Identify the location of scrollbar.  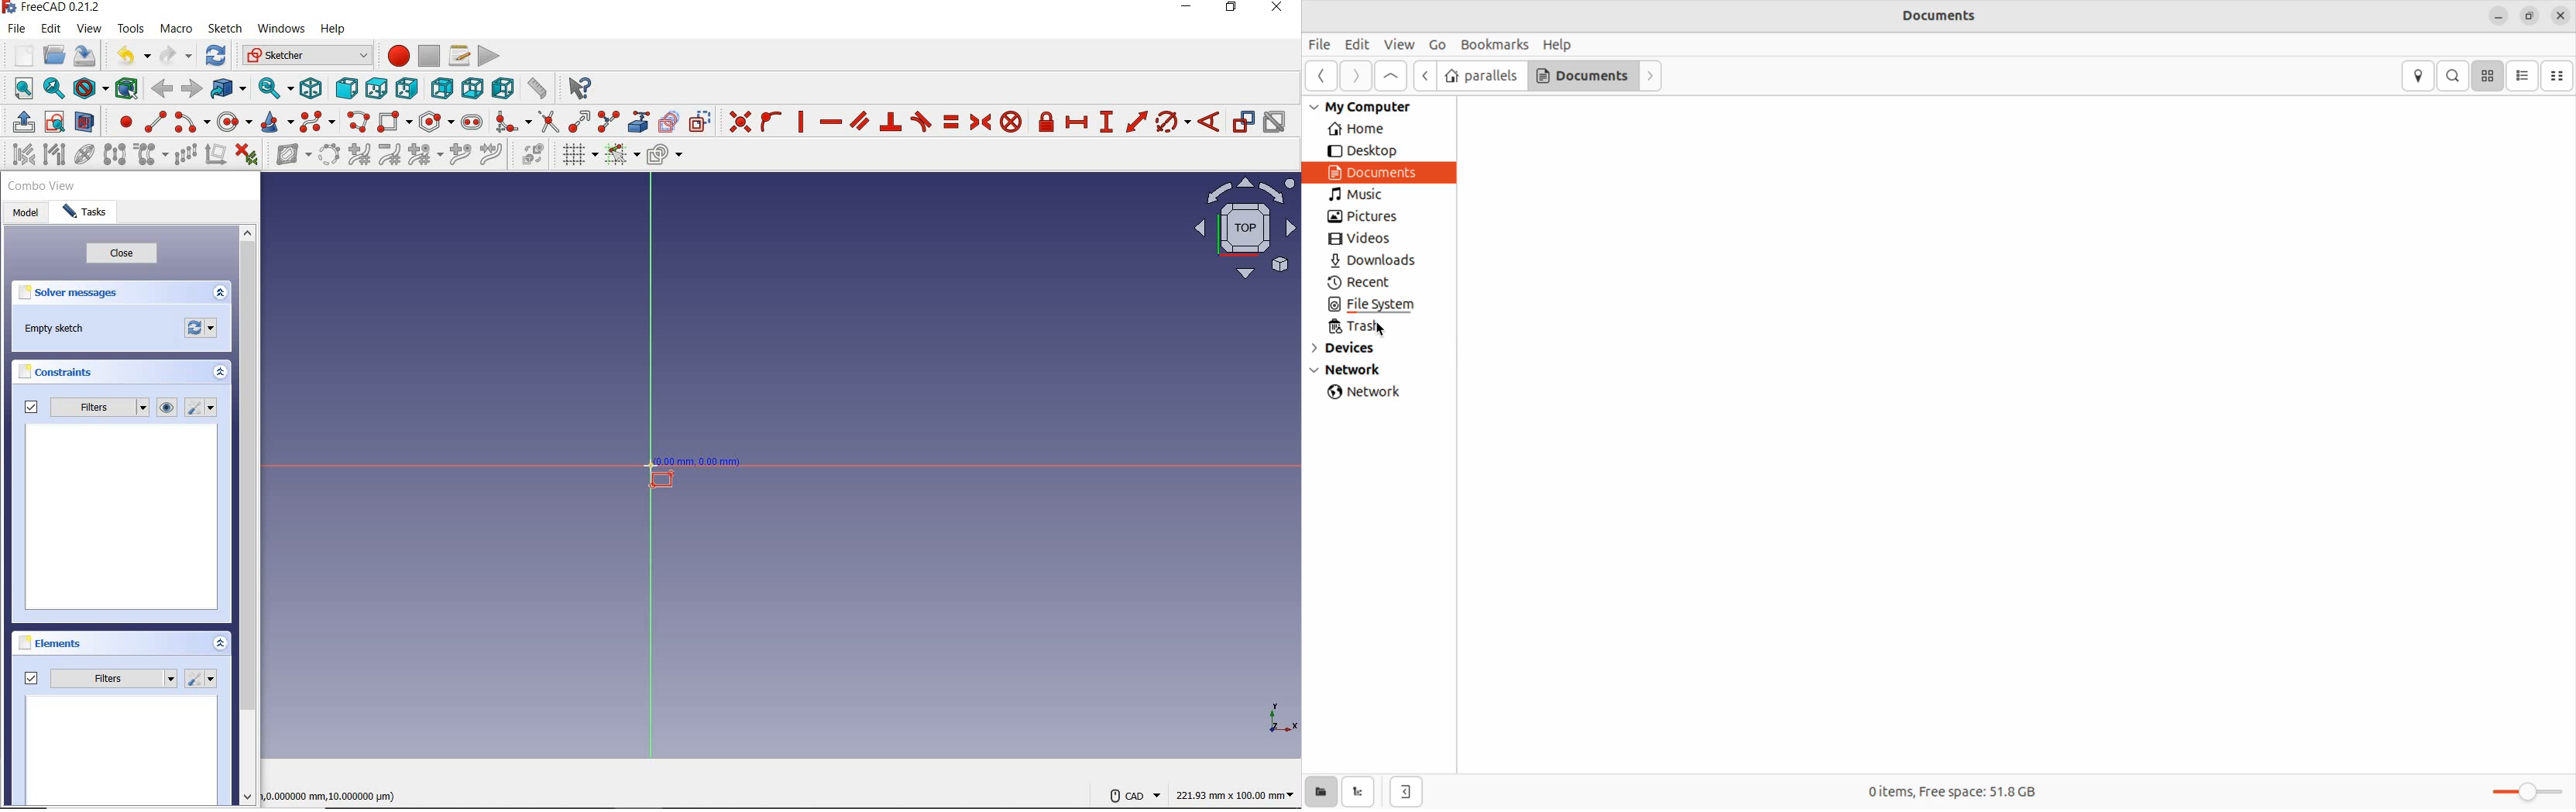
(248, 517).